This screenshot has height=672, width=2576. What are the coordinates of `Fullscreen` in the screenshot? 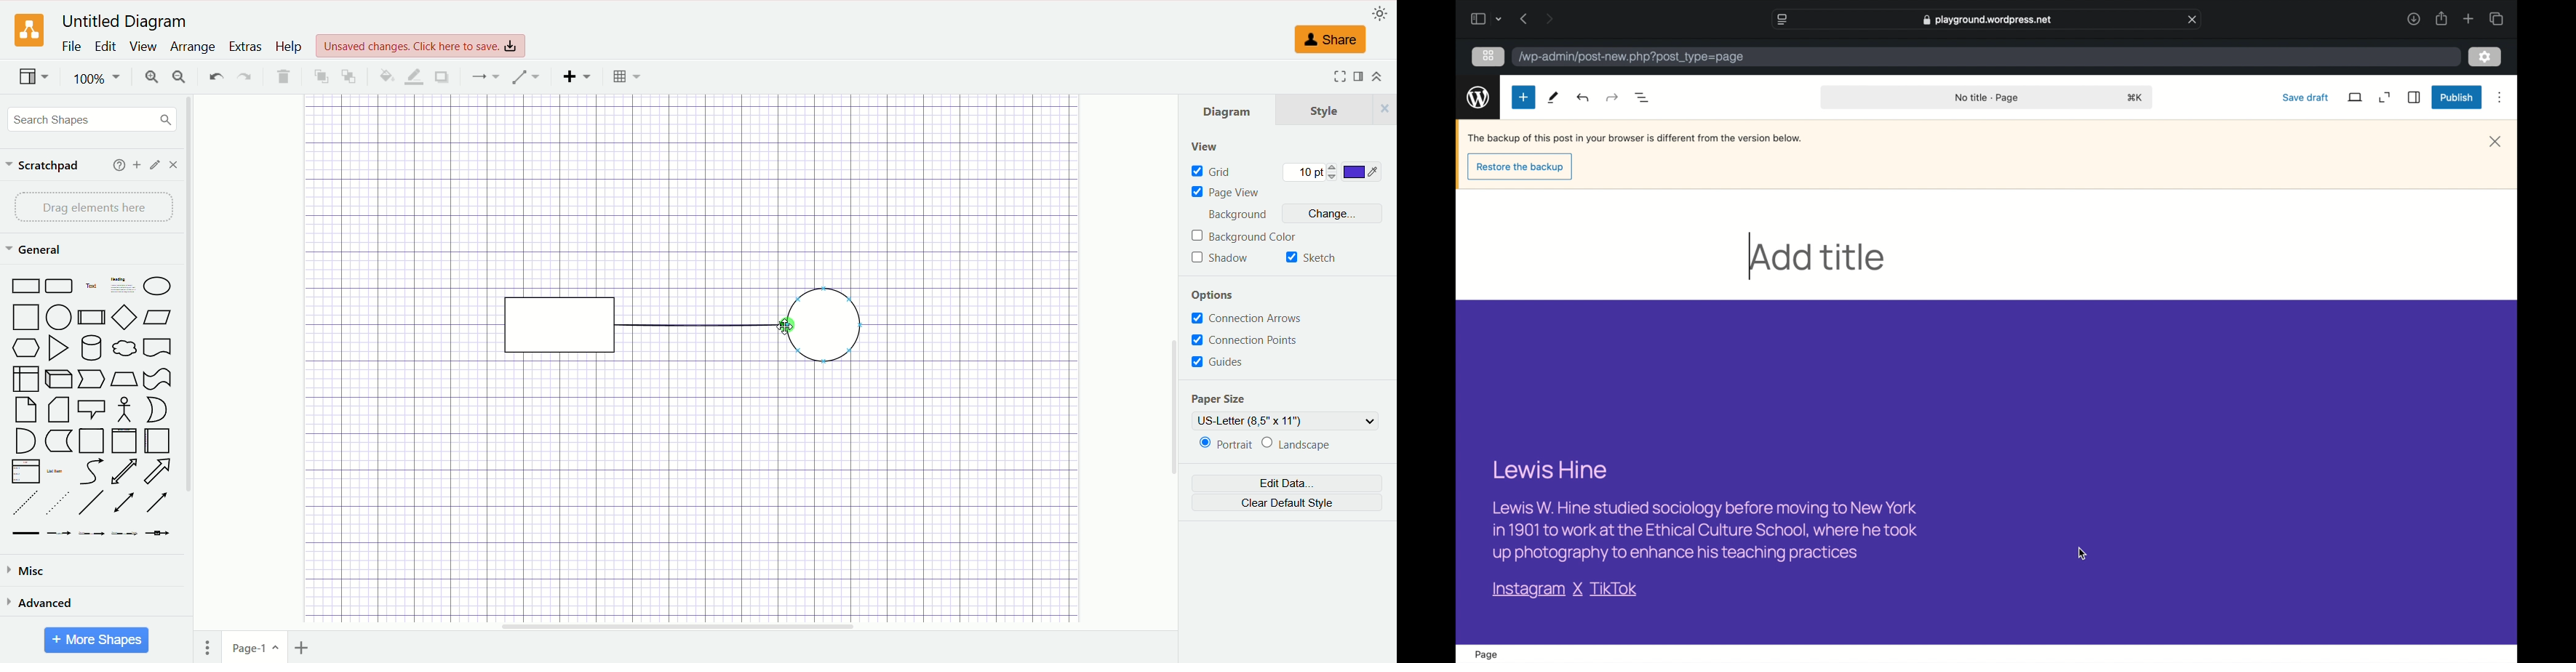 It's located at (1336, 77).